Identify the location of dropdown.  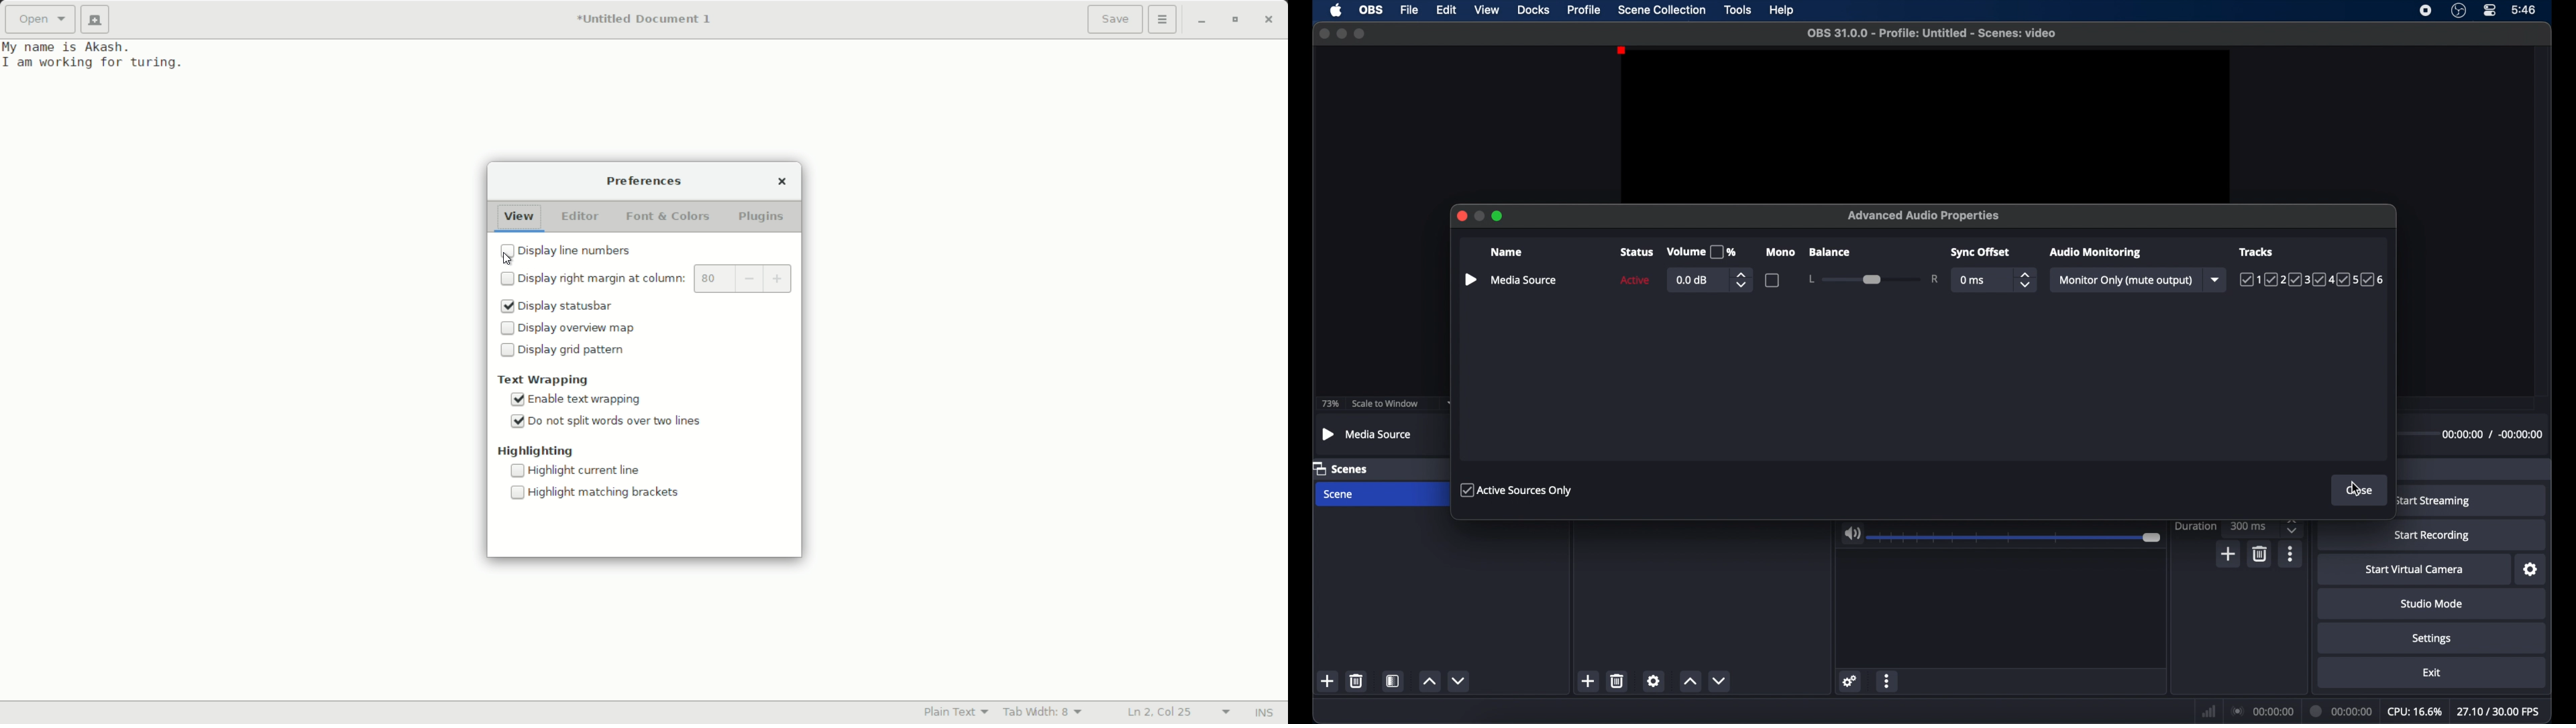
(2217, 279).